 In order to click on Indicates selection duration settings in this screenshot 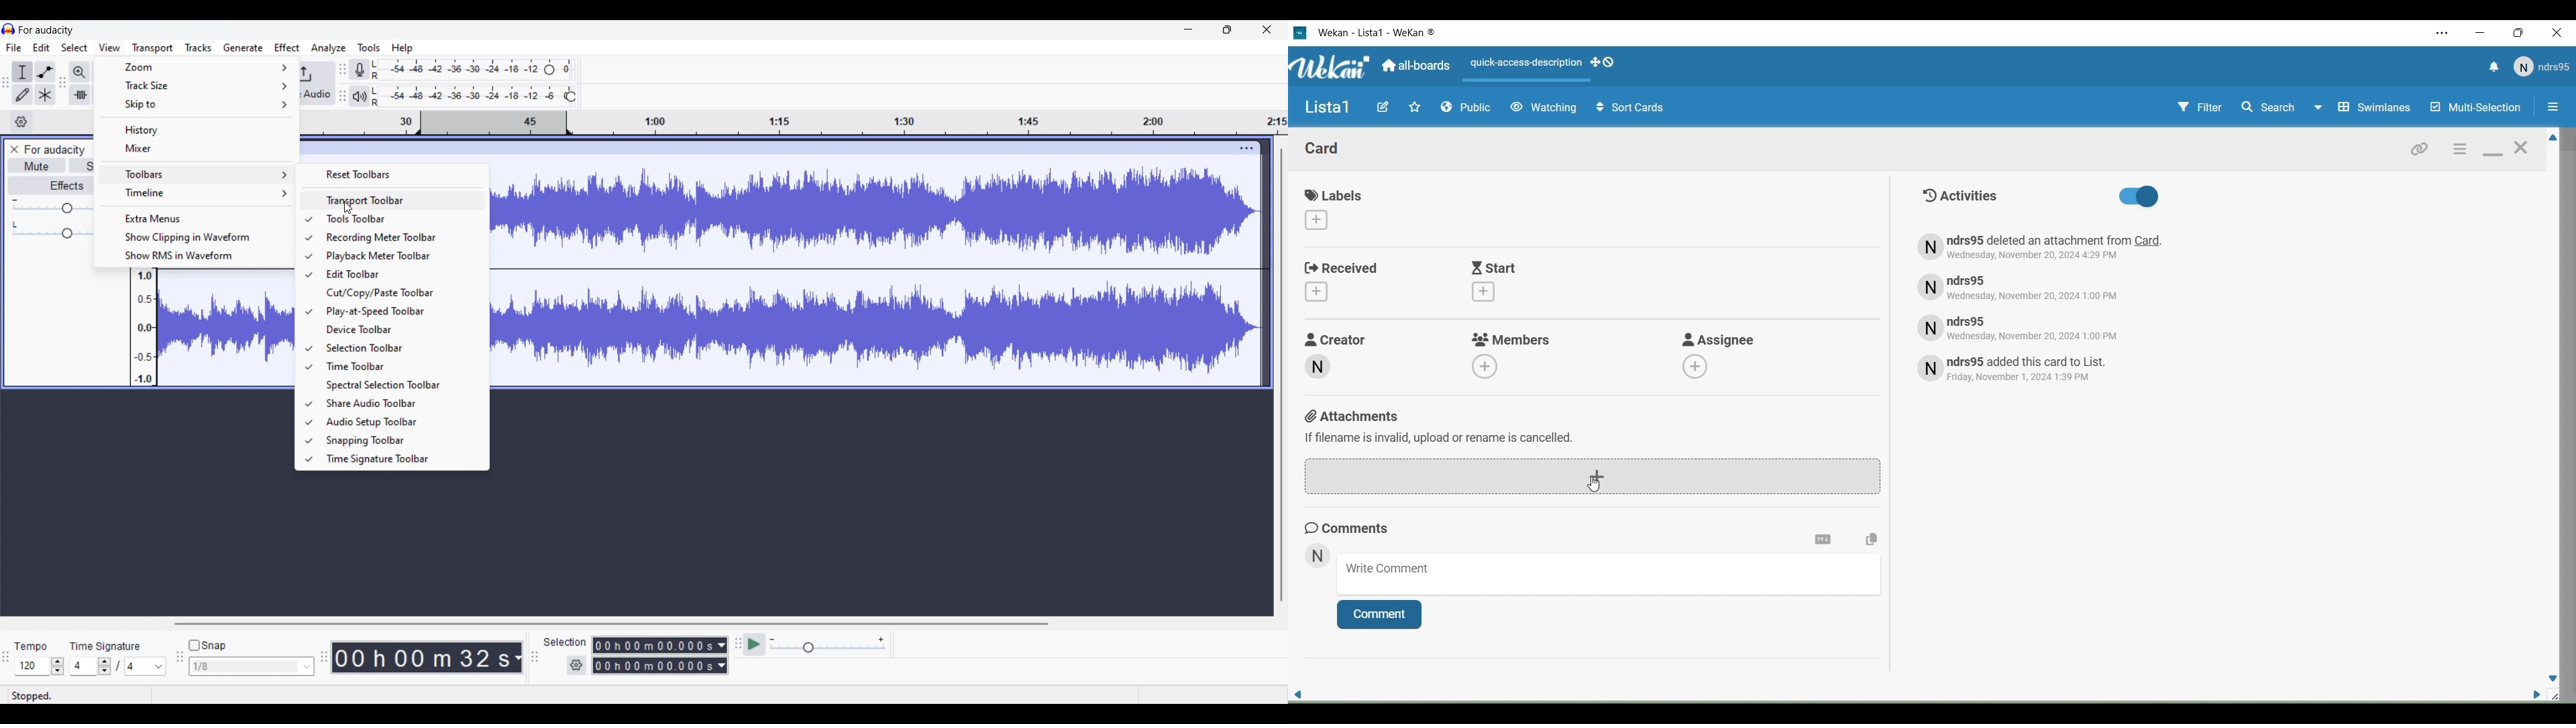, I will do `click(566, 642)`.